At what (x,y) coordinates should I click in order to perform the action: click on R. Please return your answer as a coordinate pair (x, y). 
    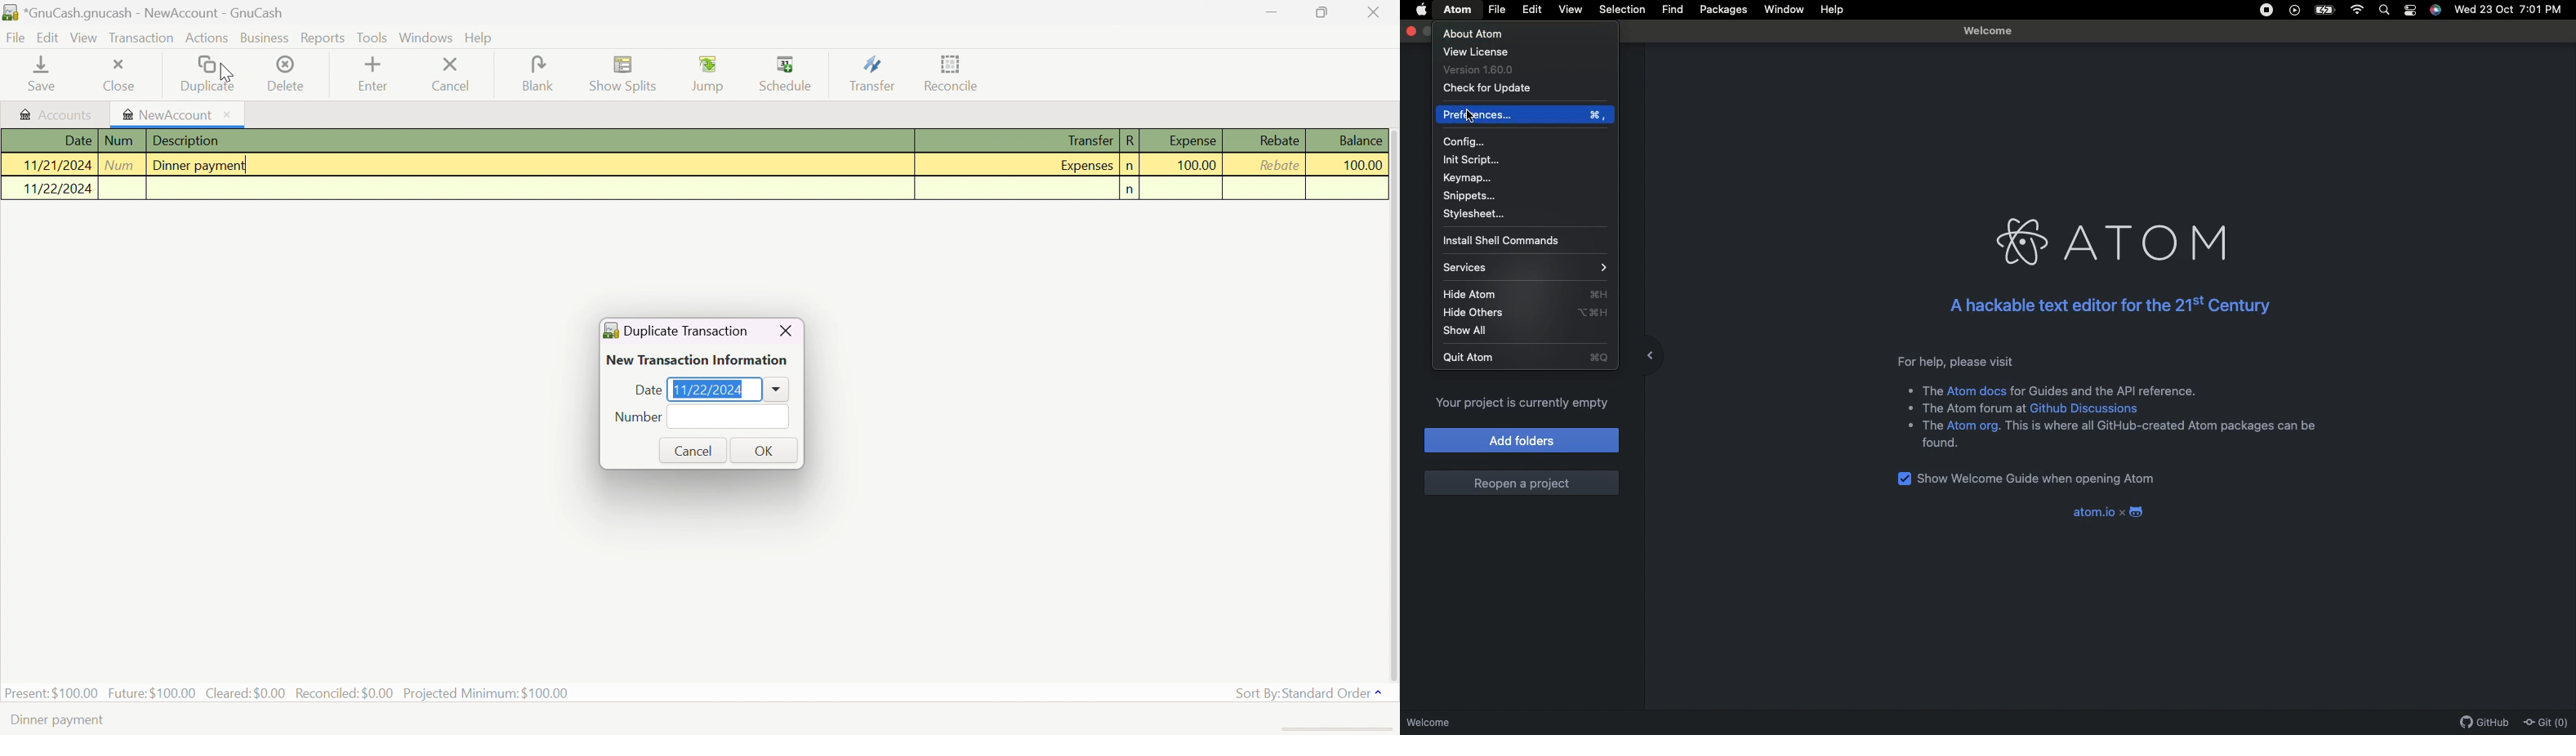
    Looking at the image, I should click on (1131, 140).